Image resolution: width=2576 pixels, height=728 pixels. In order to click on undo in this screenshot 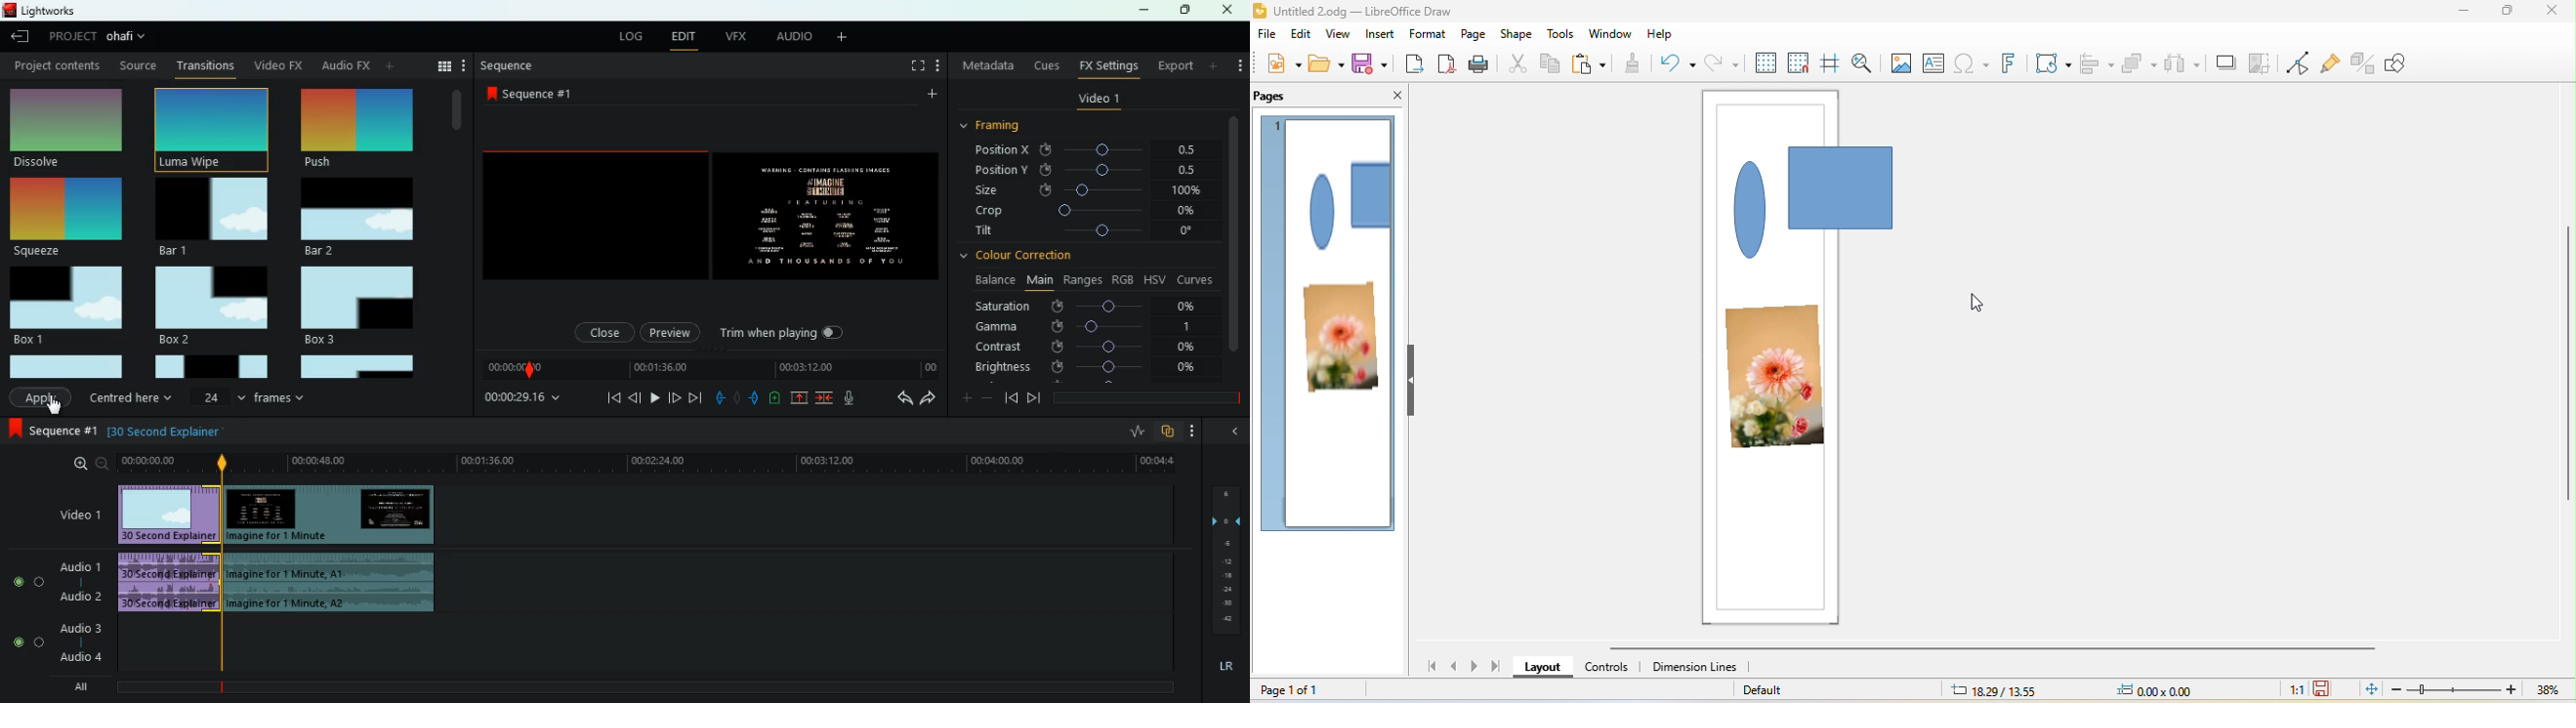, I will do `click(1680, 65)`.